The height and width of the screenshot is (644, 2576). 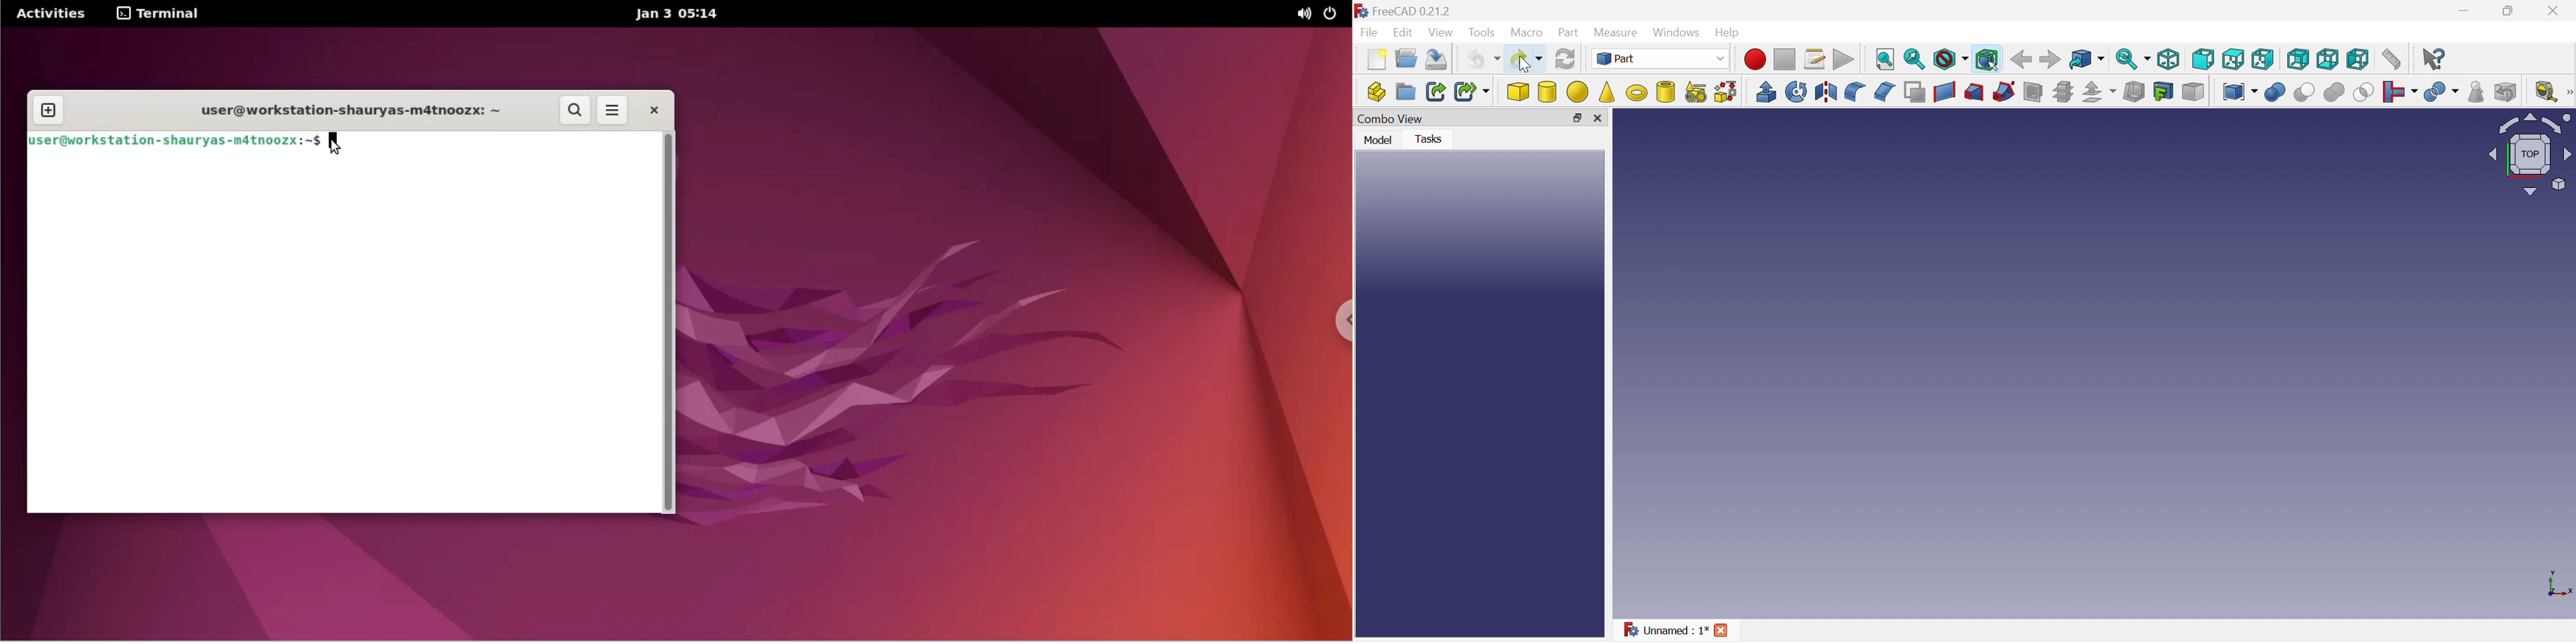 What do you see at coordinates (1915, 93) in the screenshot?
I see `Make face from wires` at bounding box center [1915, 93].